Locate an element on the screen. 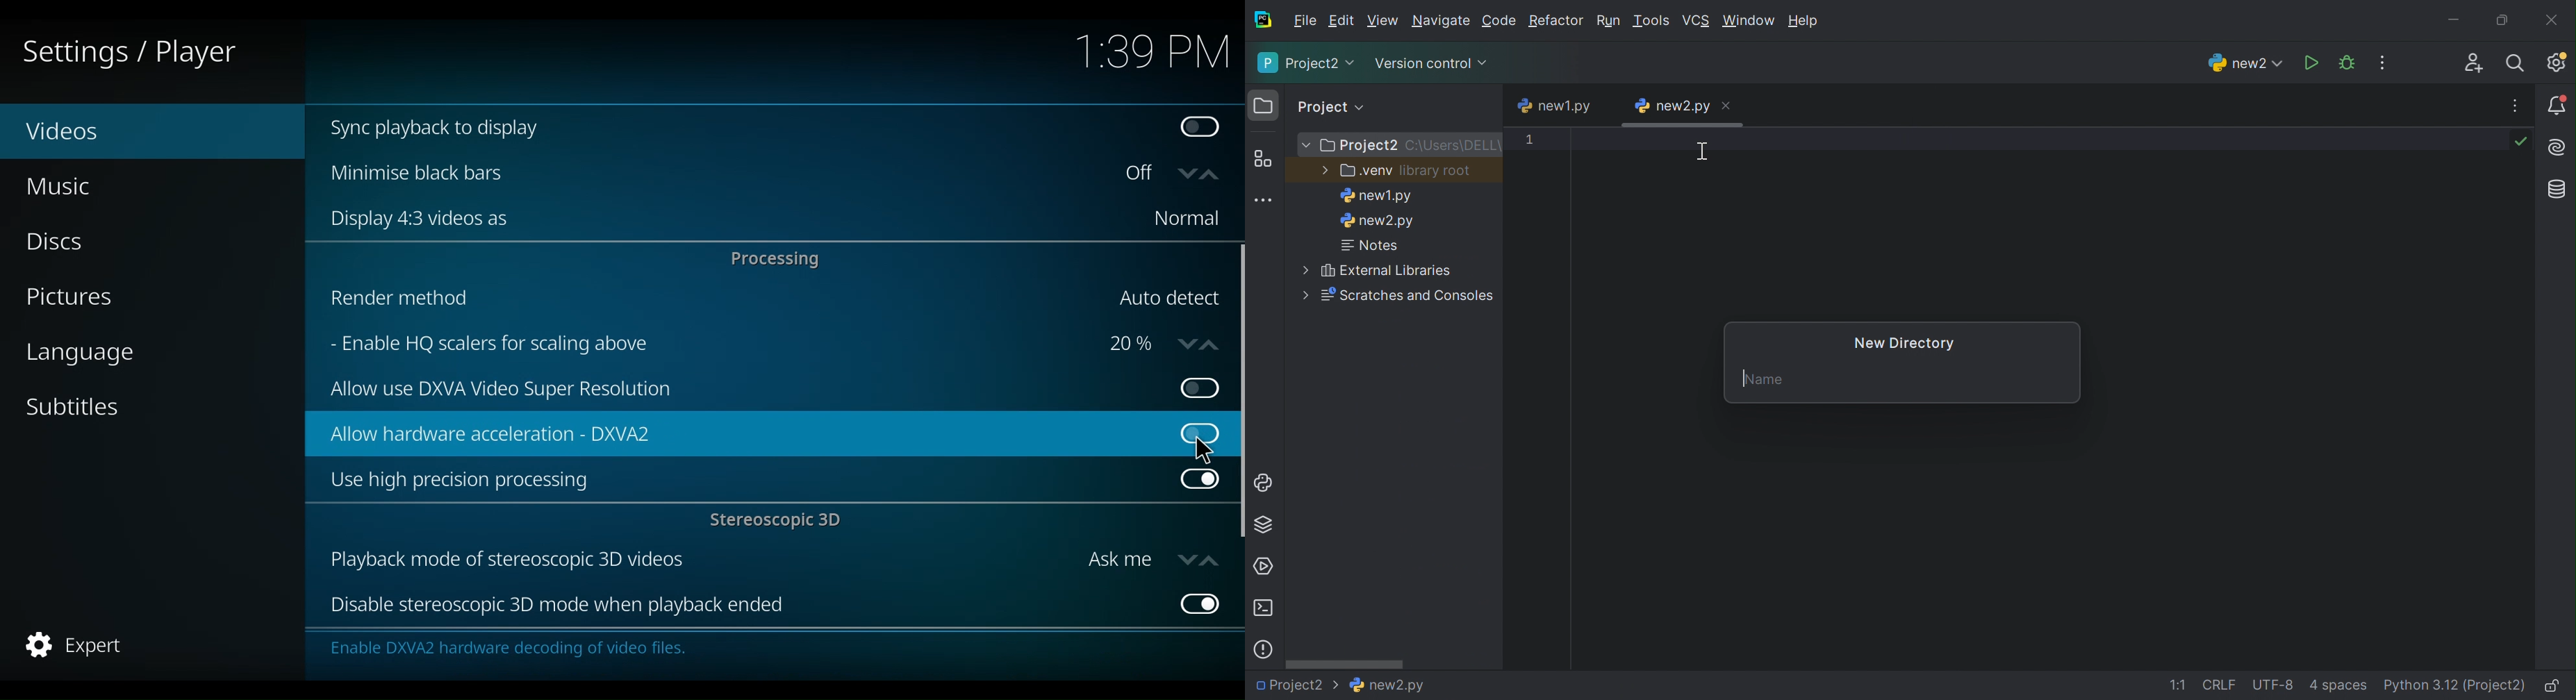 The height and width of the screenshot is (700, 2576). new1.py is located at coordinates (1375, 196).